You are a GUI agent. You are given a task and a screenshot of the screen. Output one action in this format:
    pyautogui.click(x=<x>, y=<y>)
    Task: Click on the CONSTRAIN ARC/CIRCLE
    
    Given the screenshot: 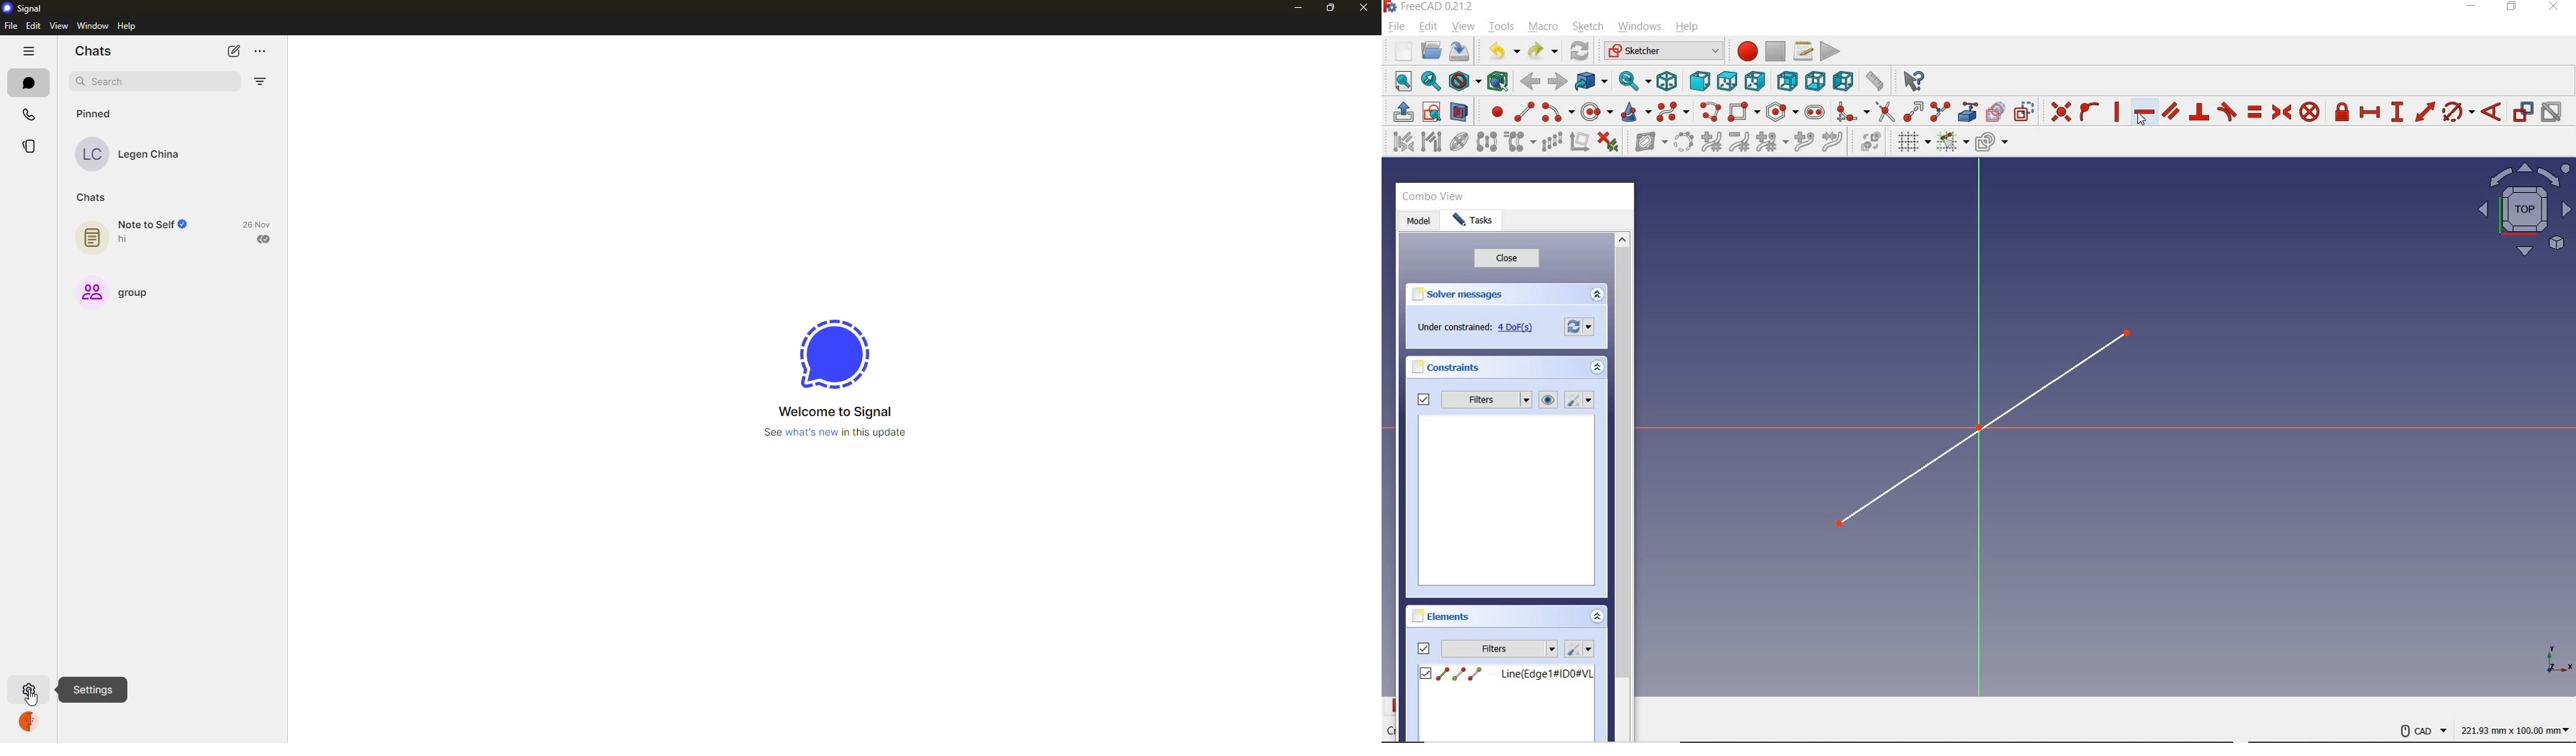 What is the action you would take?
    pyautogui.click(x=2458, y=112)
    